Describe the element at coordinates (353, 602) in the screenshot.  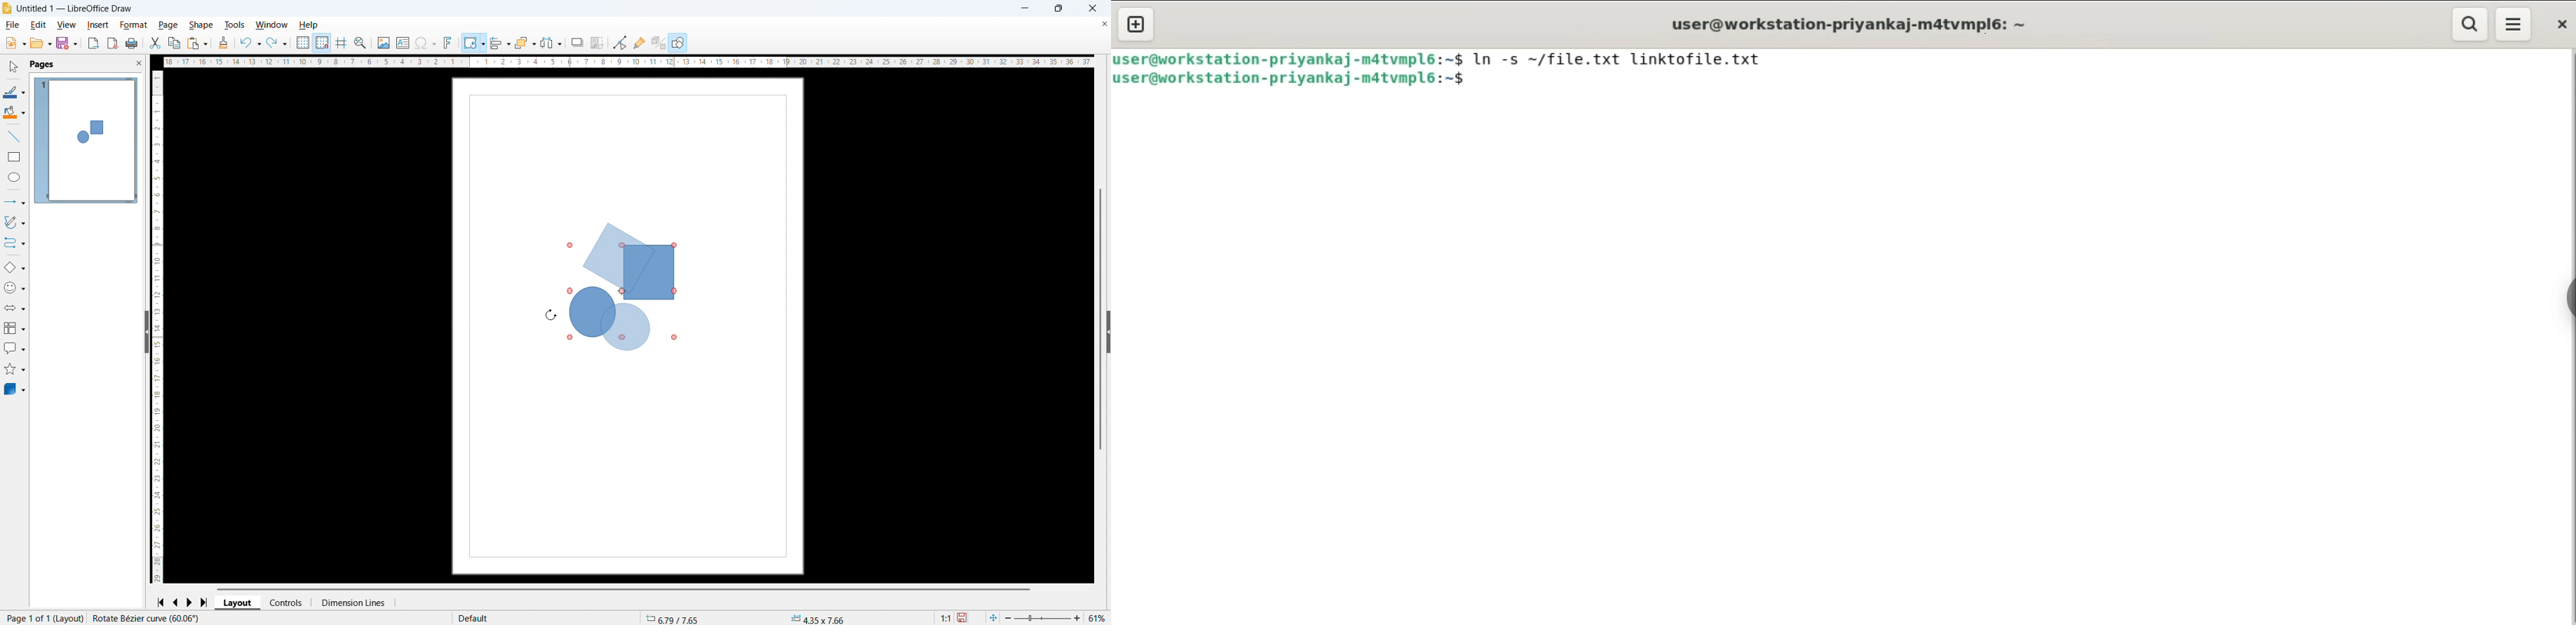
I see `Dimension lines ` at that location.